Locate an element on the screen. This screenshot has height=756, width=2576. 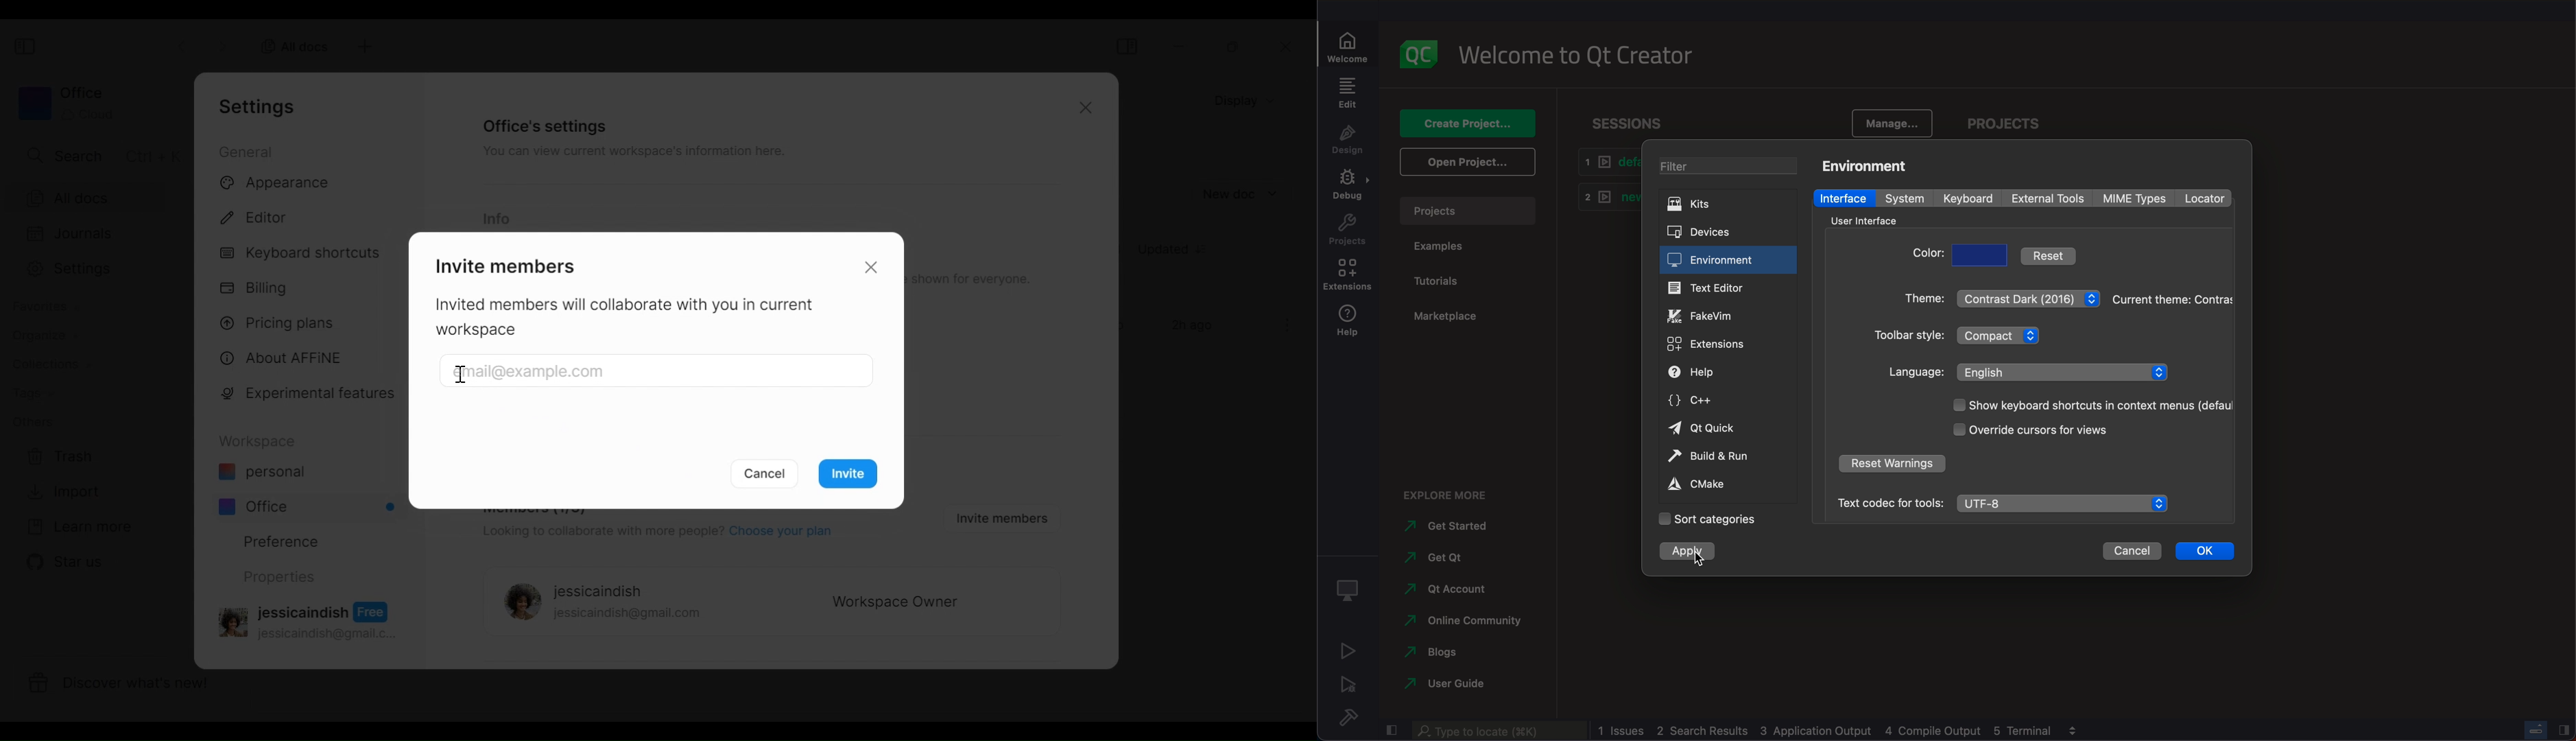
Jessicaindish is located at coordinates (598, 592).